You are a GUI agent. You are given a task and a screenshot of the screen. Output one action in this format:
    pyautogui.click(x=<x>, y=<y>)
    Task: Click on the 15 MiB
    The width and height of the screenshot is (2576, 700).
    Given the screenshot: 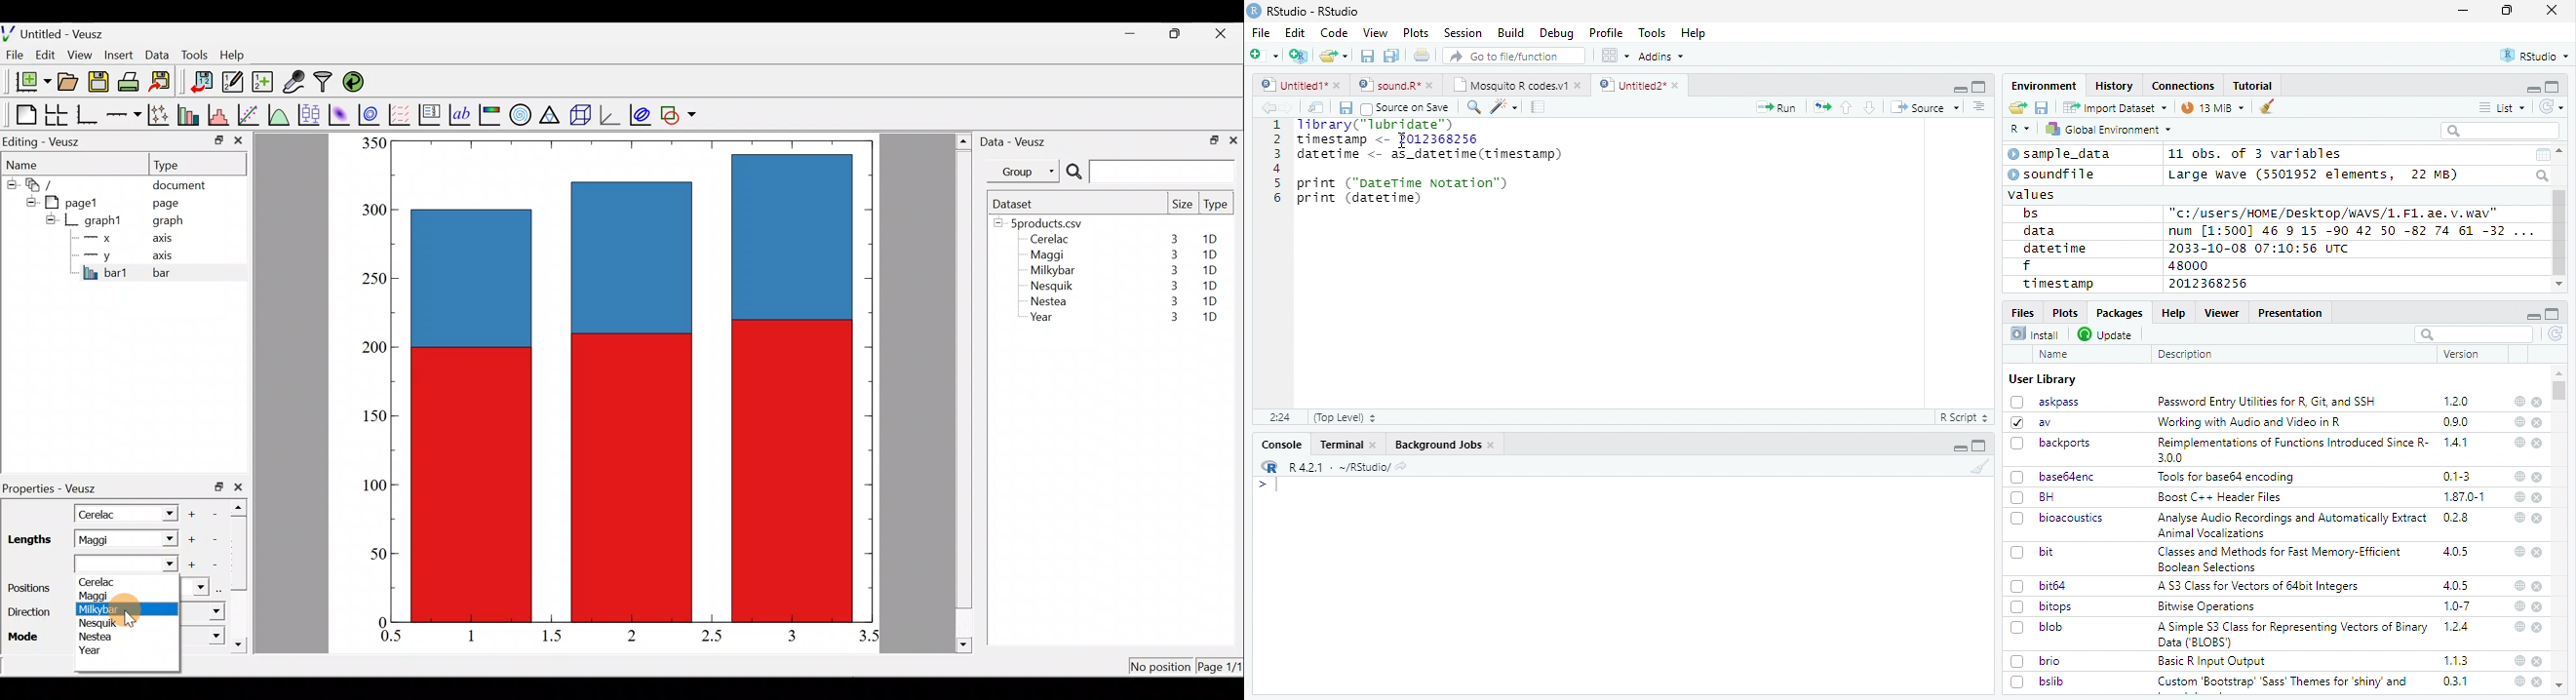 What is the action you would take?
    pyautogui.click(x=2213, y=107)
    